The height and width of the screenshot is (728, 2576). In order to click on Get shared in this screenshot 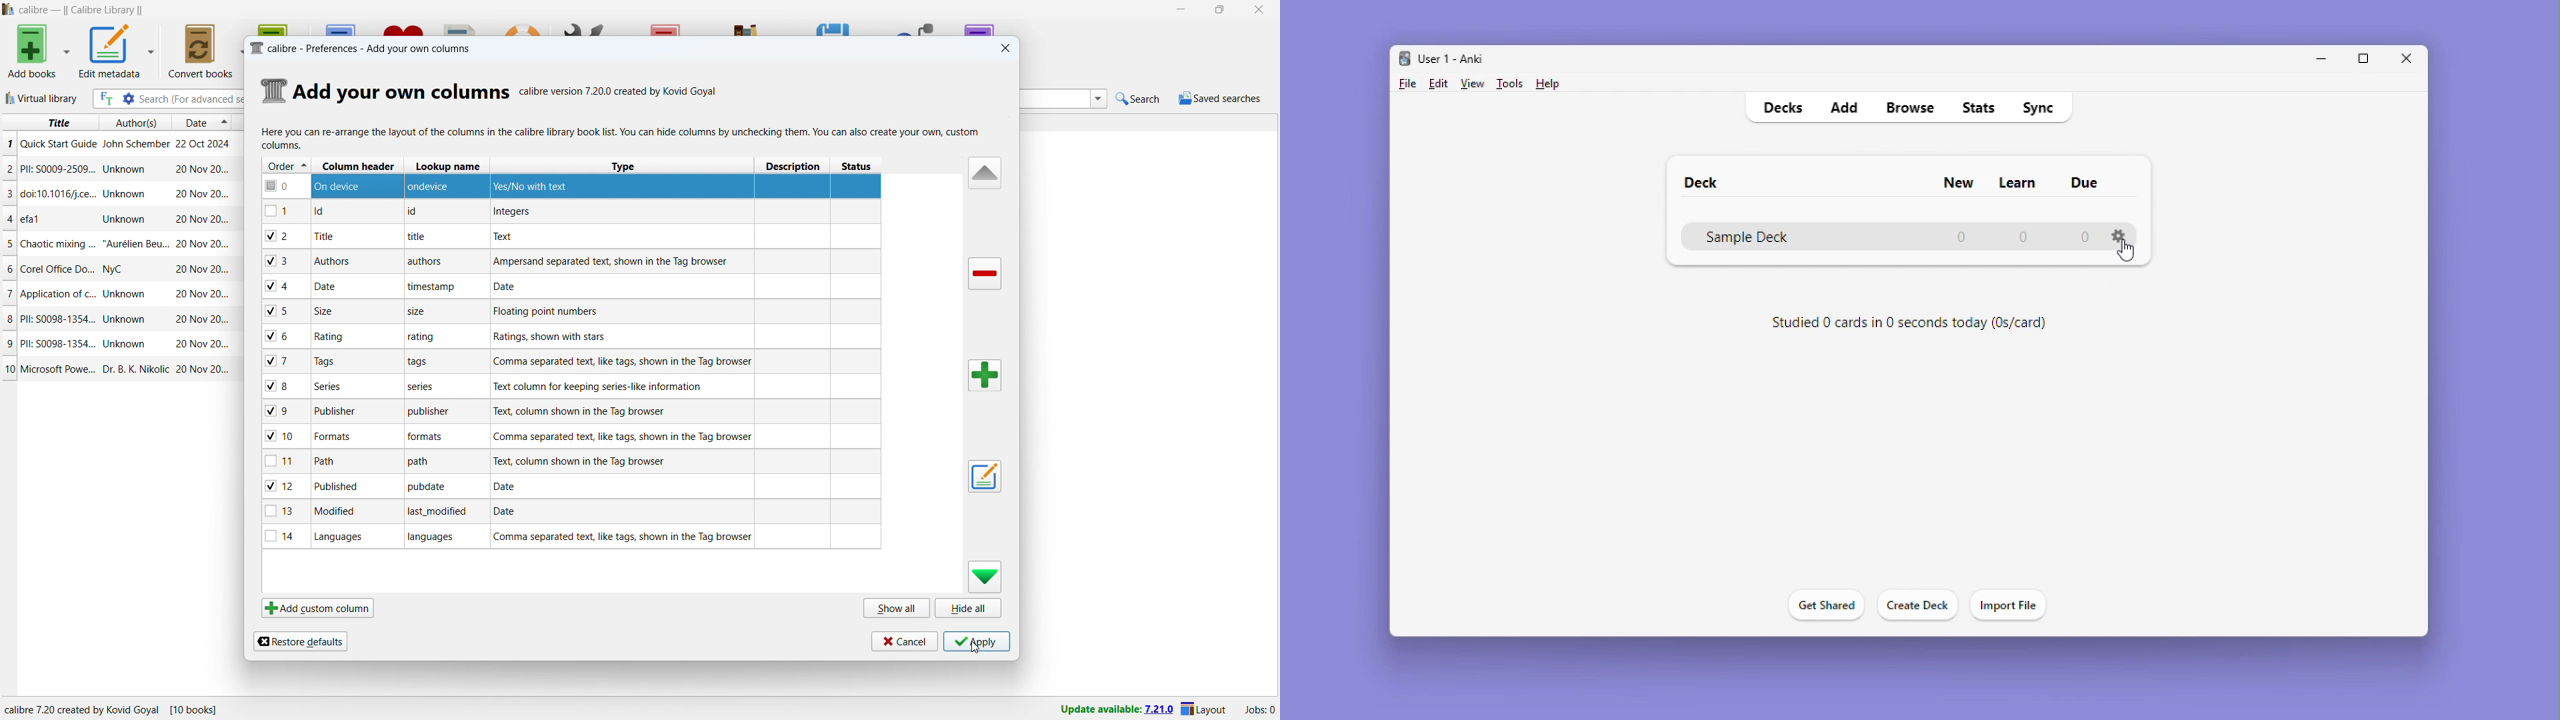, I will do `click(1820, 607)`.